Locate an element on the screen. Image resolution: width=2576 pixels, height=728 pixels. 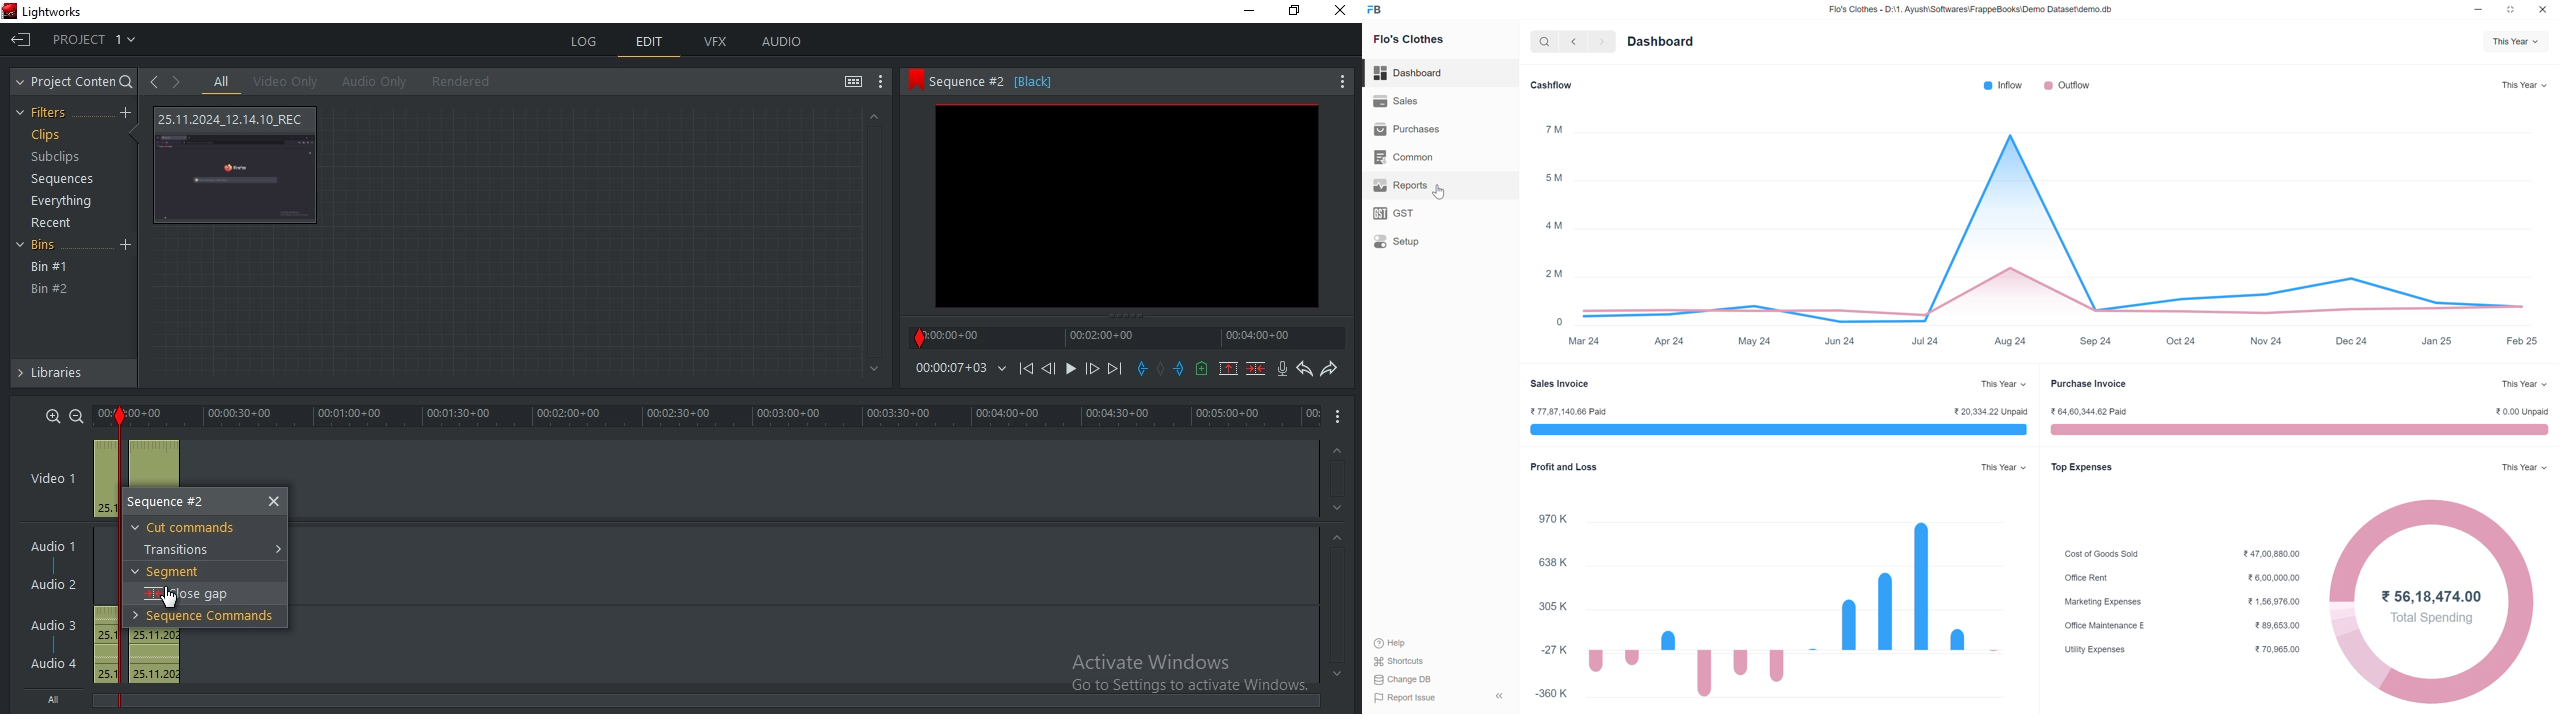
purchase invoice is located at coordinates (2088, 385).